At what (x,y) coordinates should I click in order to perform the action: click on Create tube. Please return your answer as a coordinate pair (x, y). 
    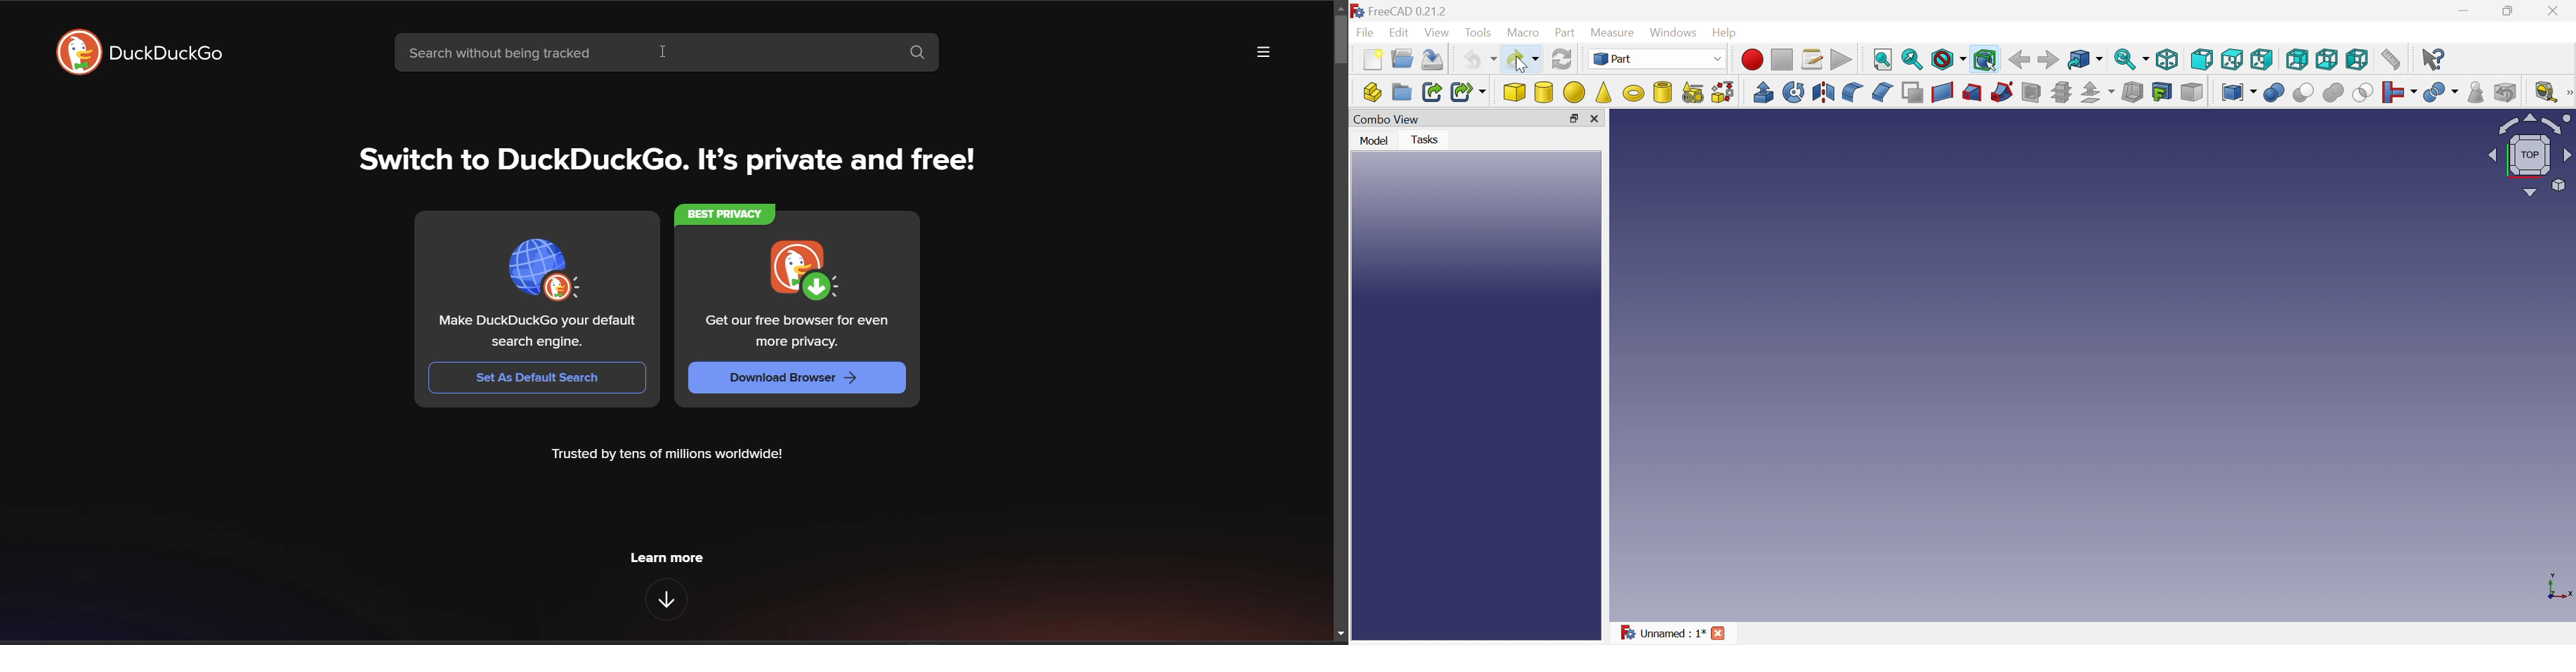
    Looking at the image, I should click on (1664, 93).